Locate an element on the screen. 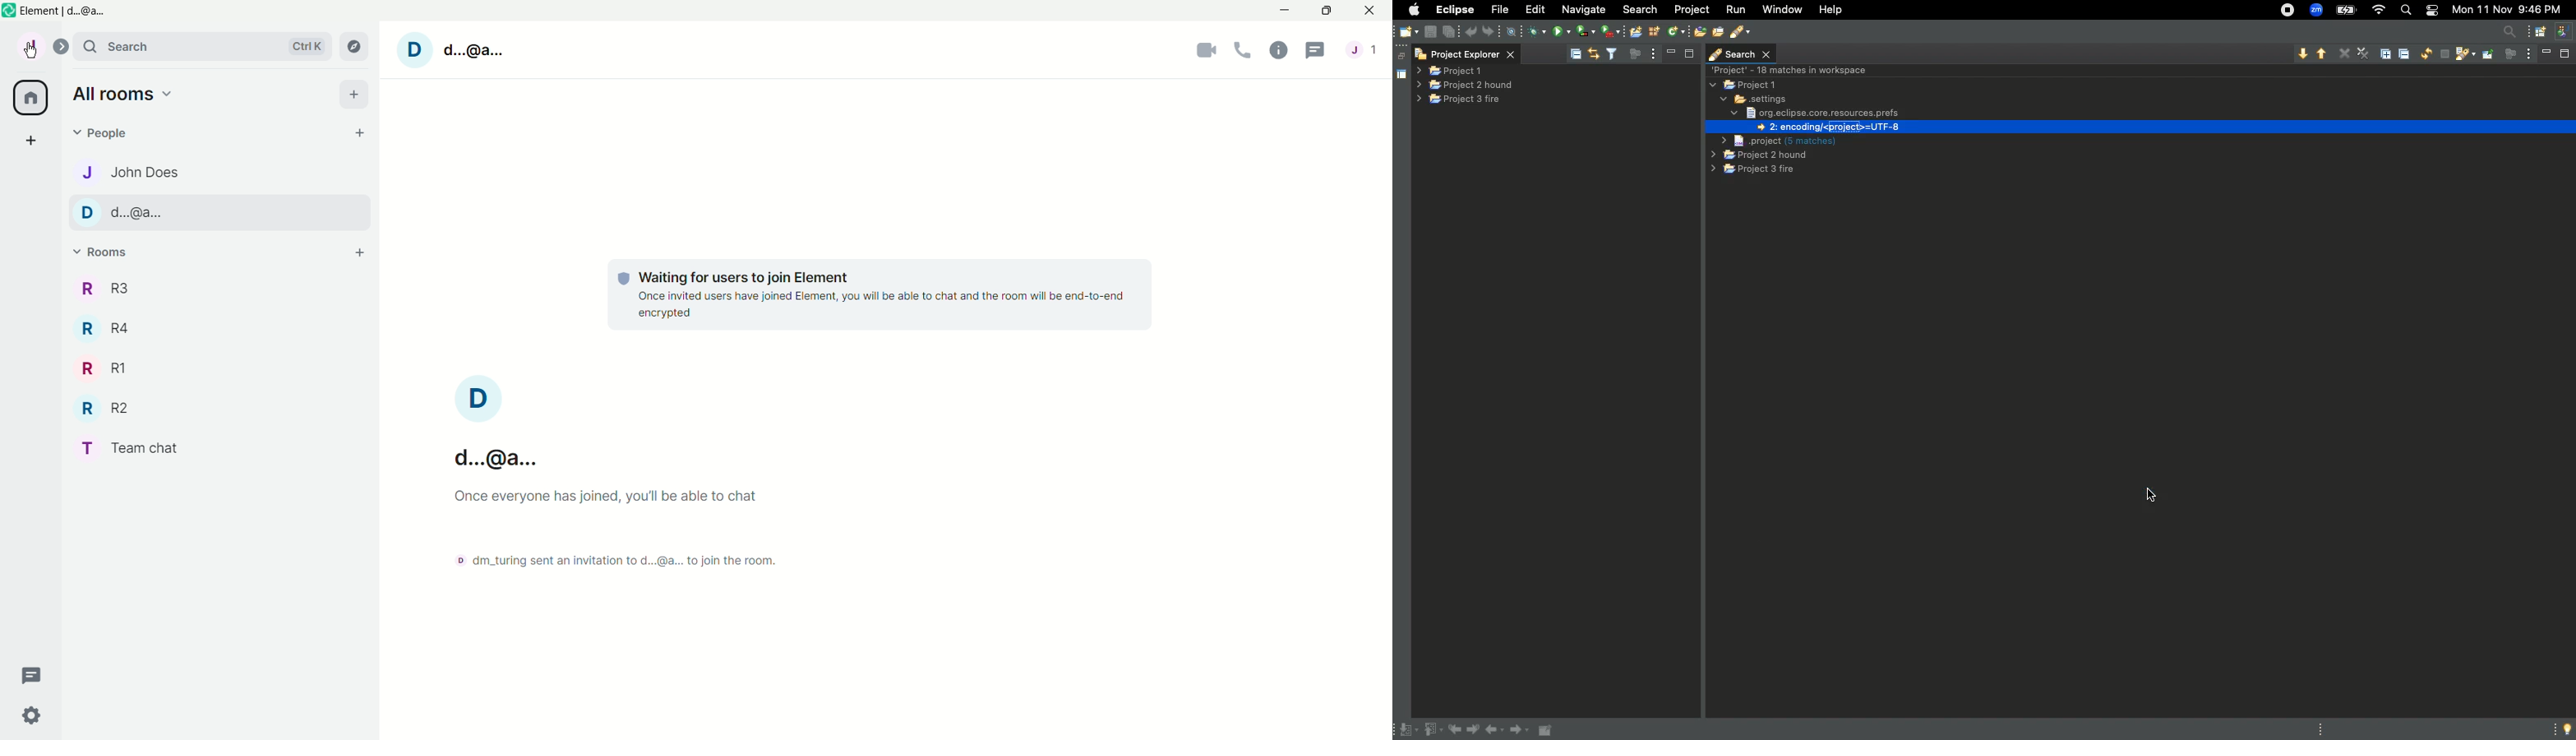 The height and width of the screenshot is (756, 2576). People  is located at coordinates (104, 134).